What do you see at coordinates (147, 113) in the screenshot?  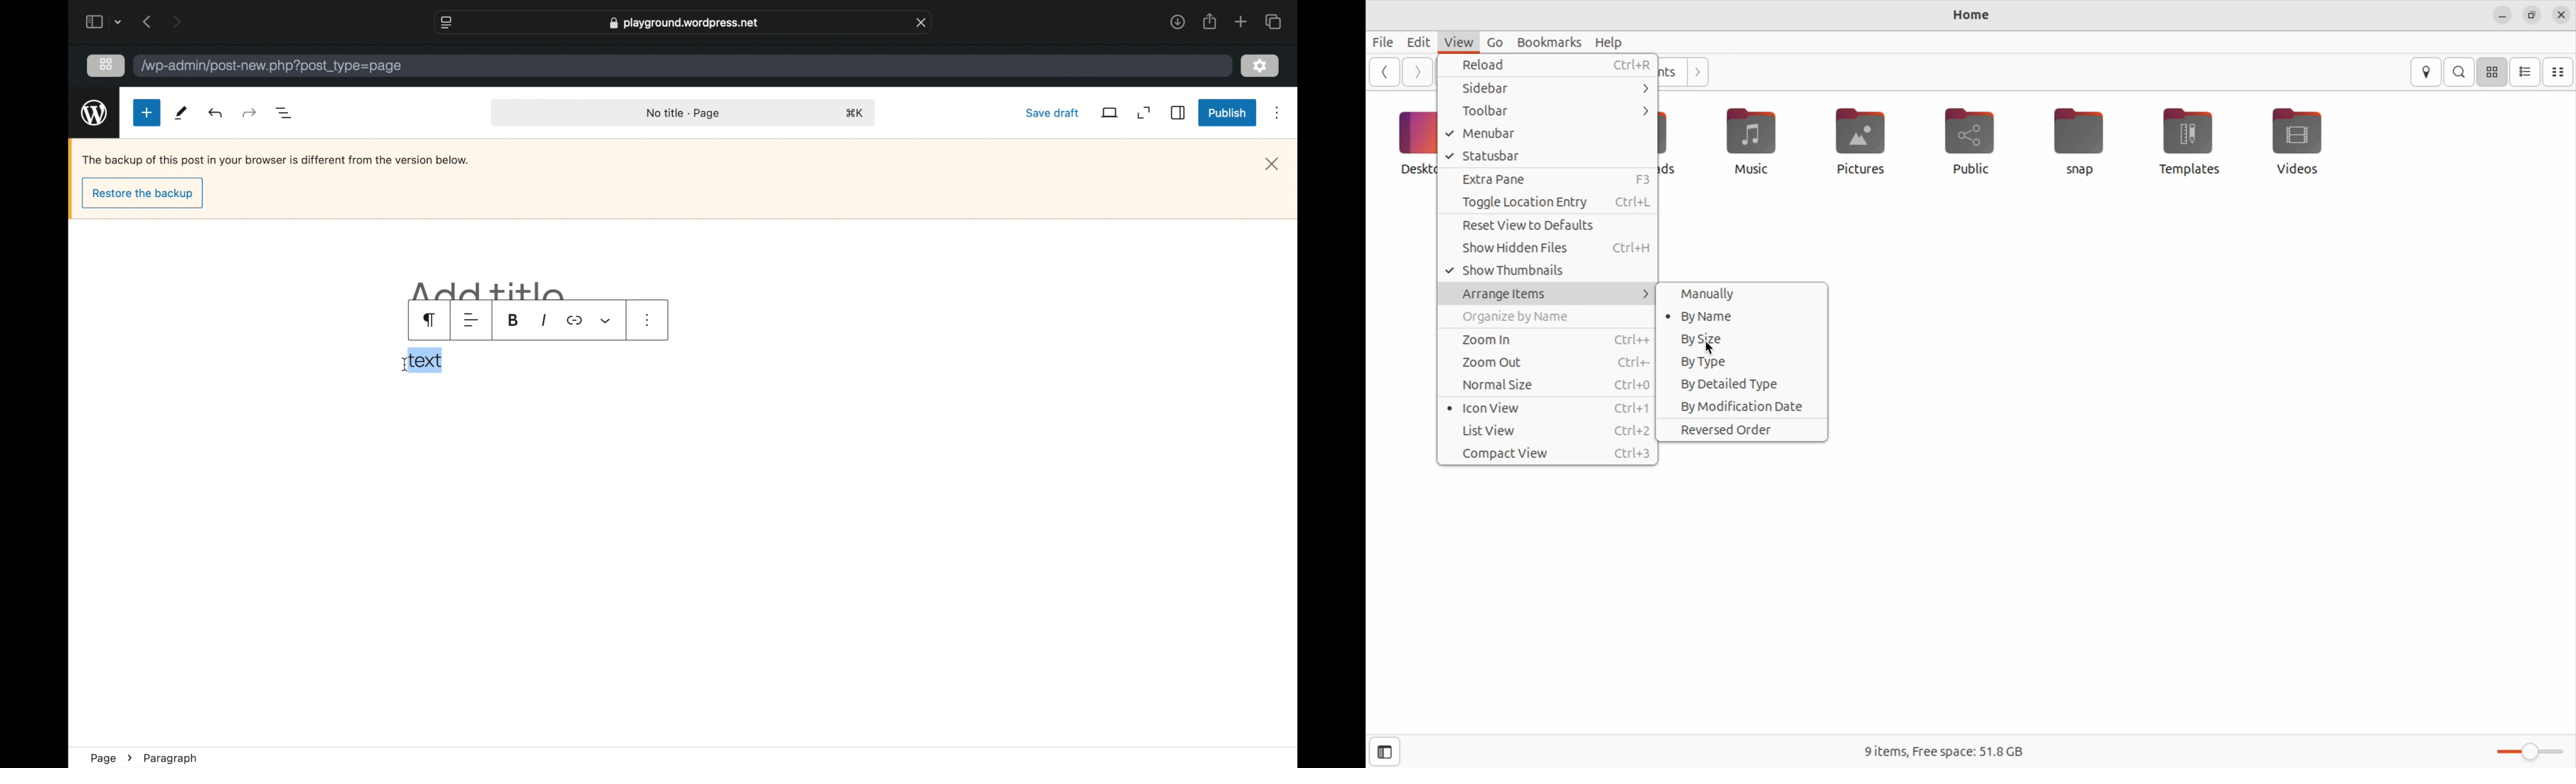 I see `new` at bounding box center [147, 113].